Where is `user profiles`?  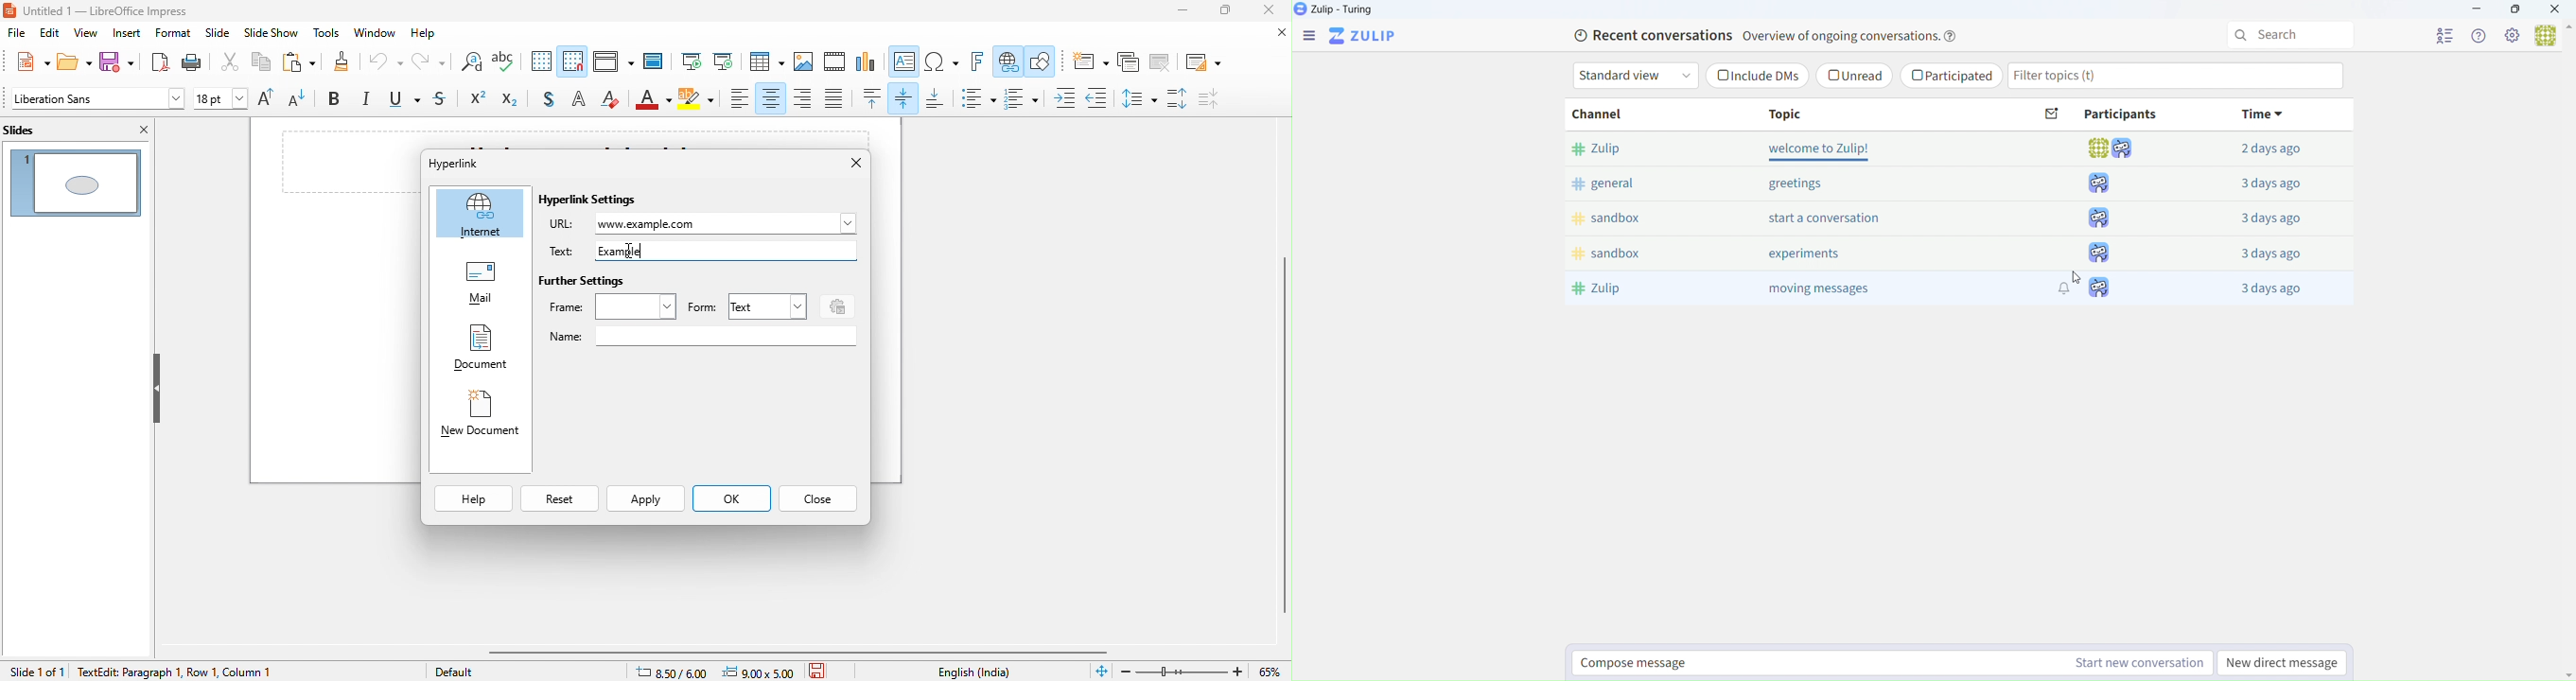
user profiles is located at coordinates (2115, 149).